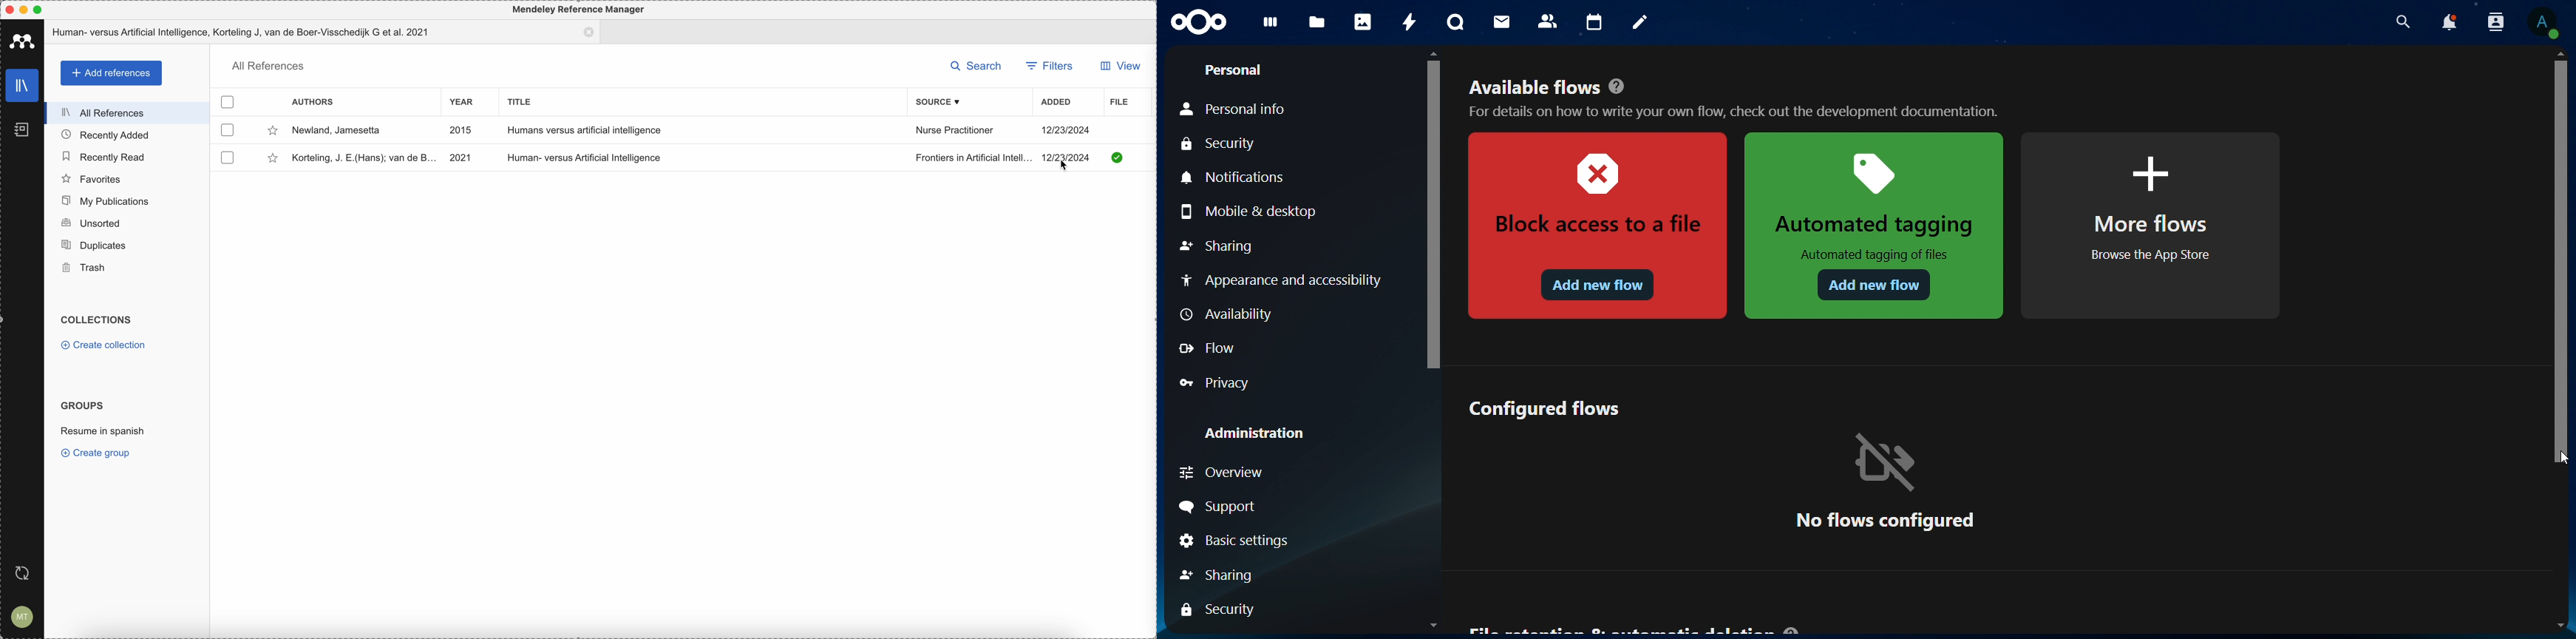 This screenshot has width=2576, height=644. Describe the element at coordinates (974, 158) in the screenshot. I see `Frontiers in Artificial Intelligence` at that location.